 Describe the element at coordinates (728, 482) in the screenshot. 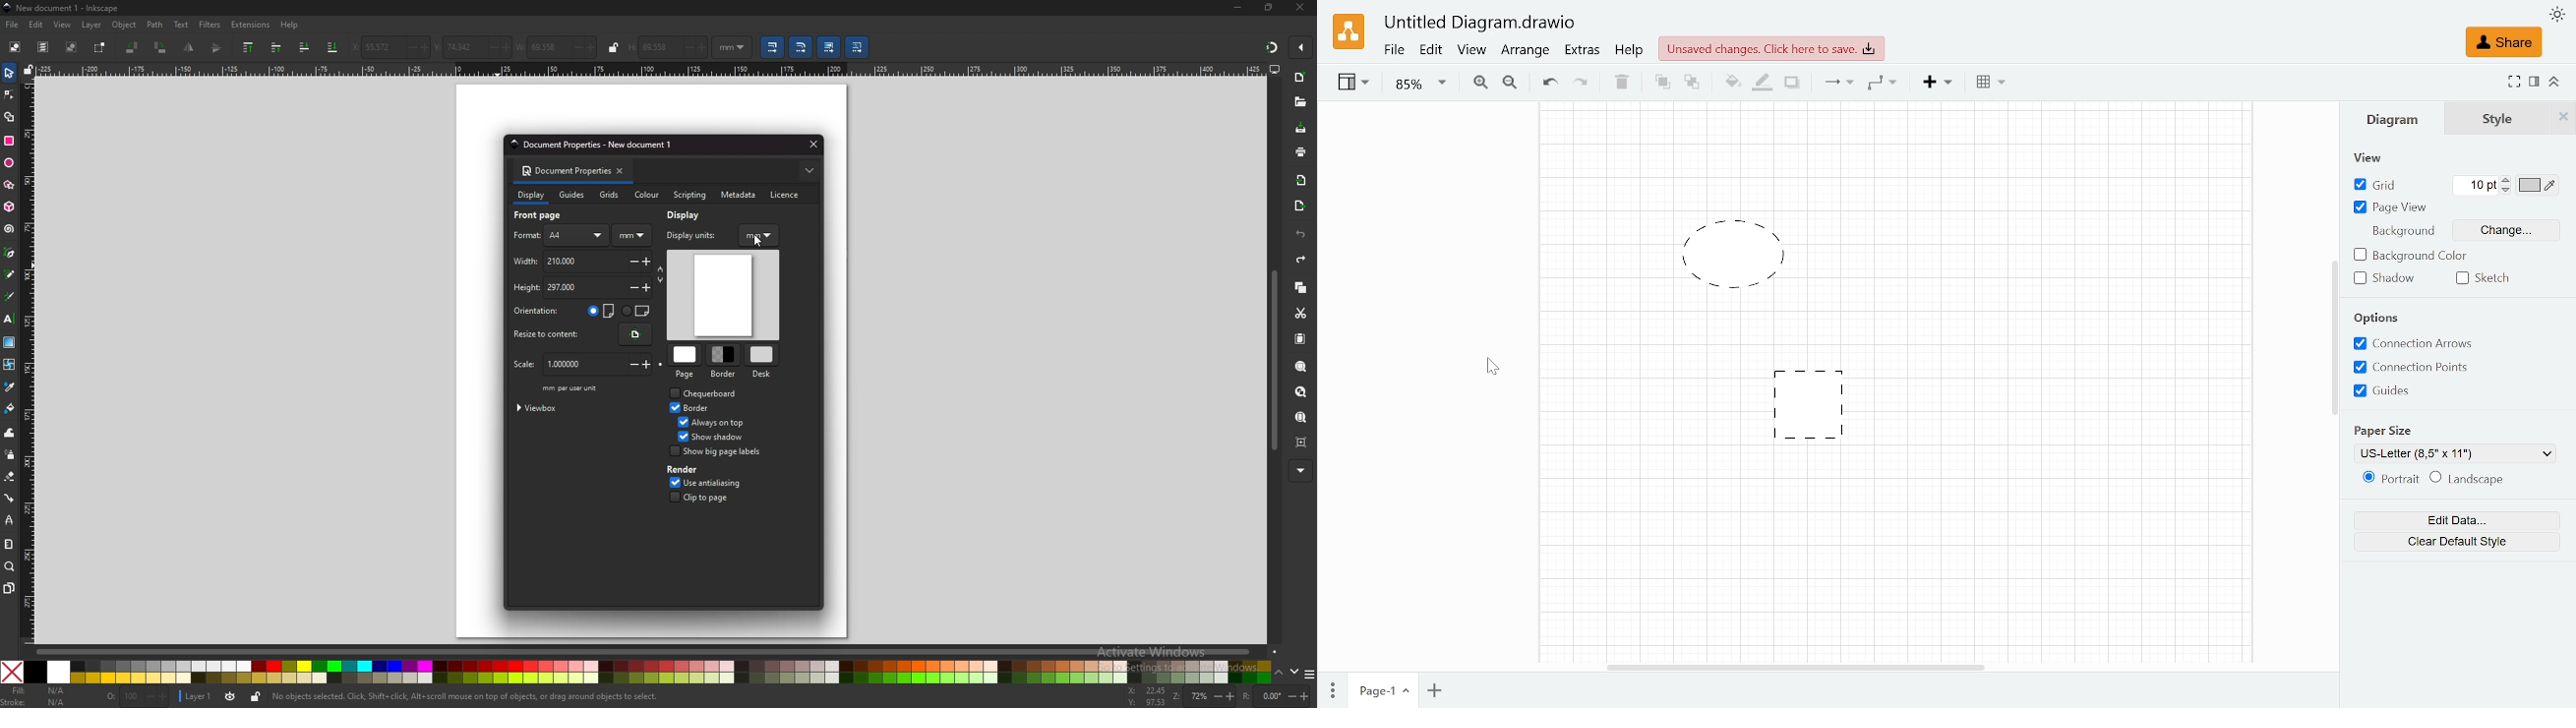

I see `use anti aliasing` at that location.